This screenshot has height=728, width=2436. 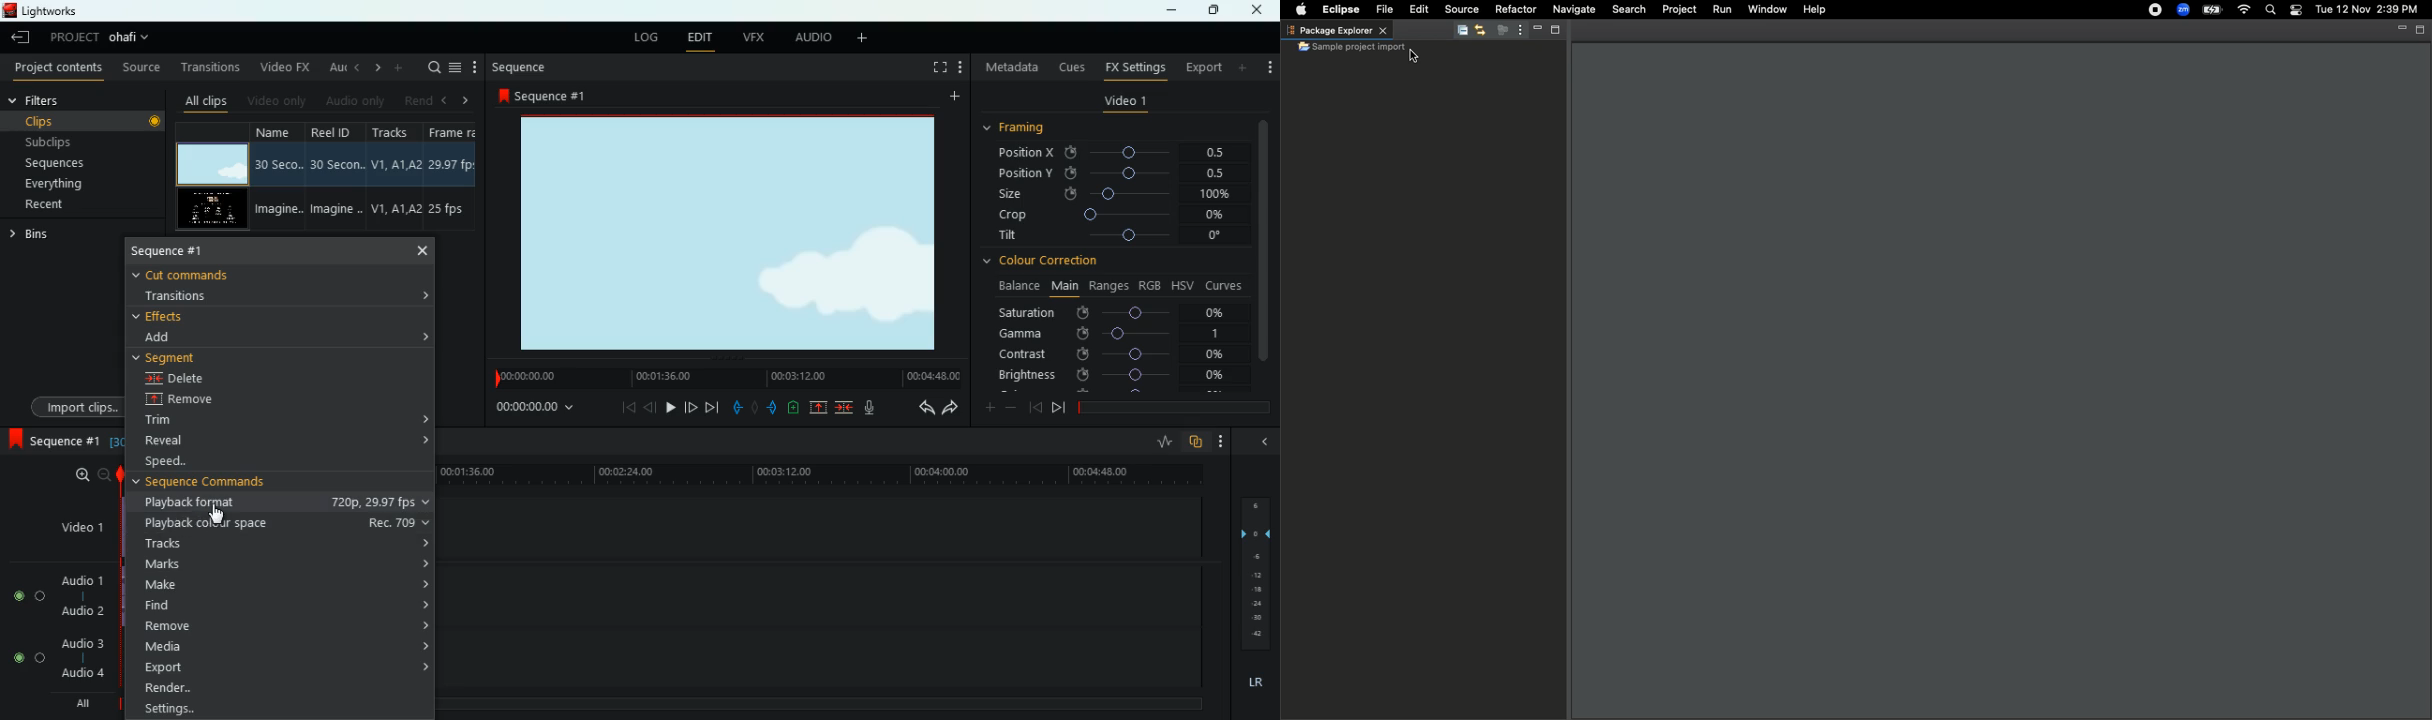 I want to click on sequences, so click(x=70, y=162).